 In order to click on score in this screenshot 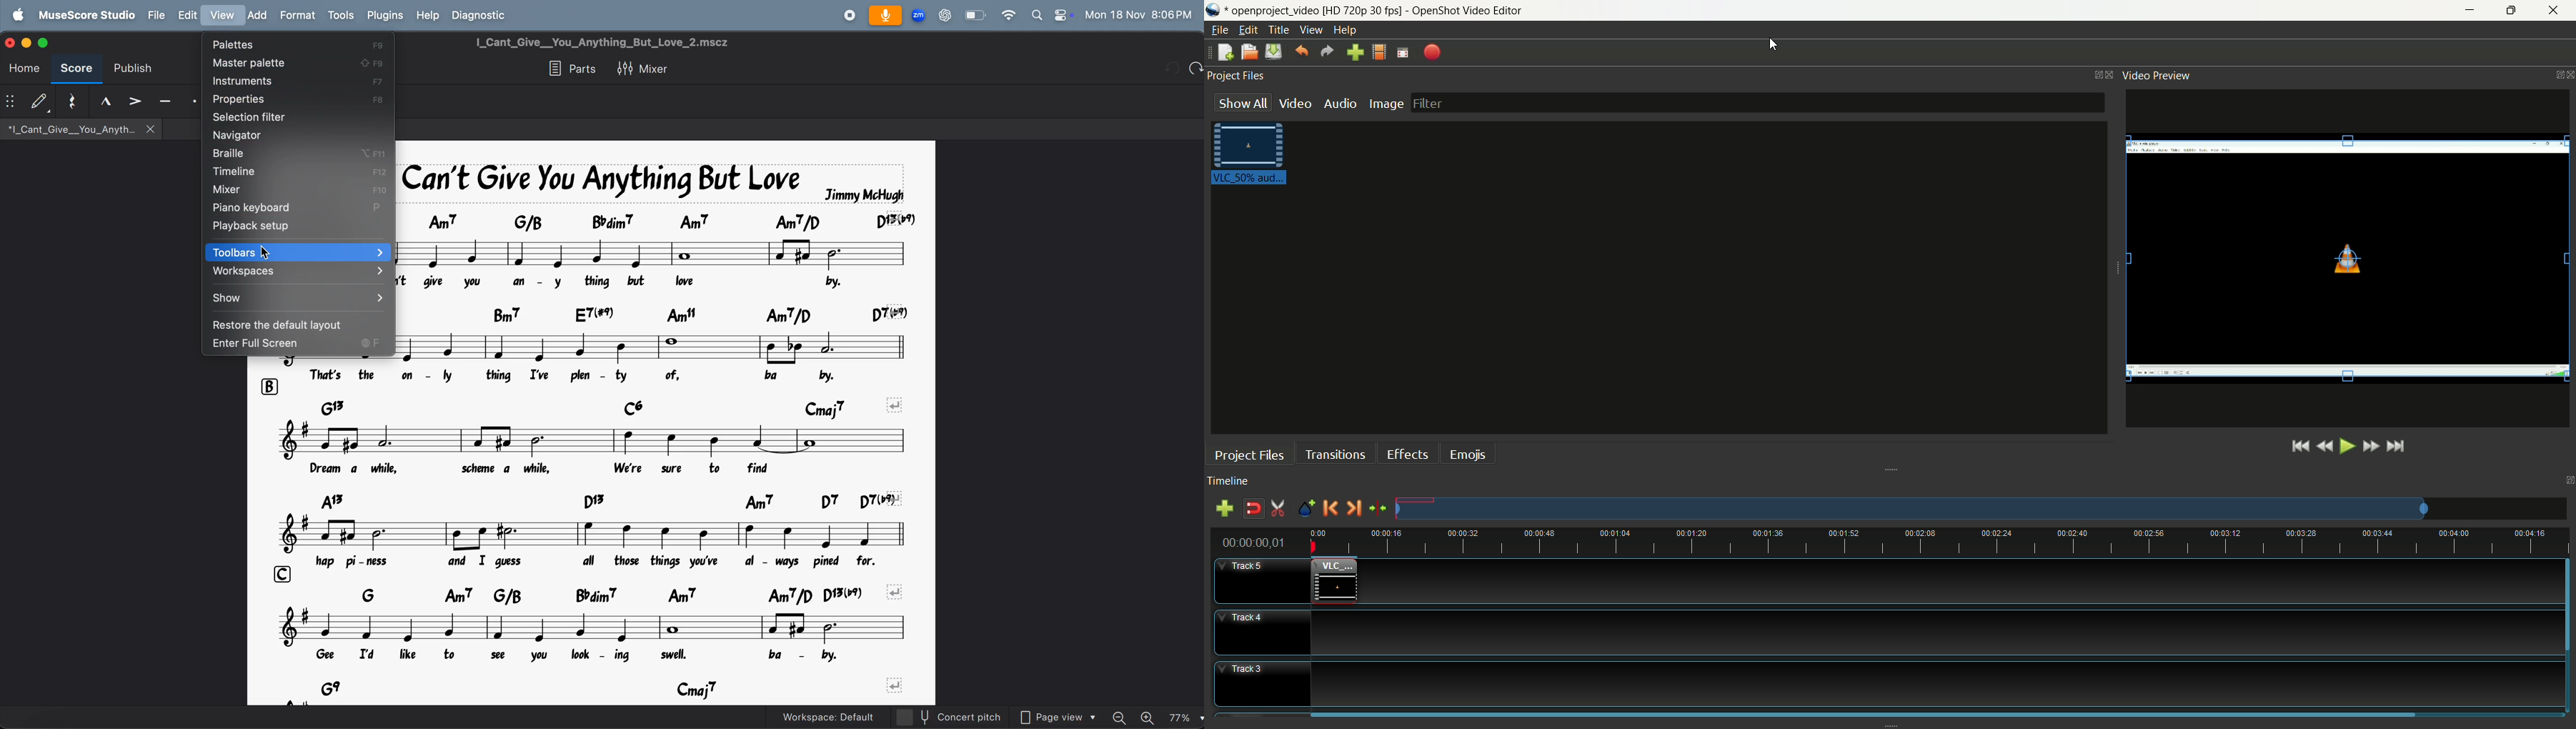, I will do `click(77, 69)`.